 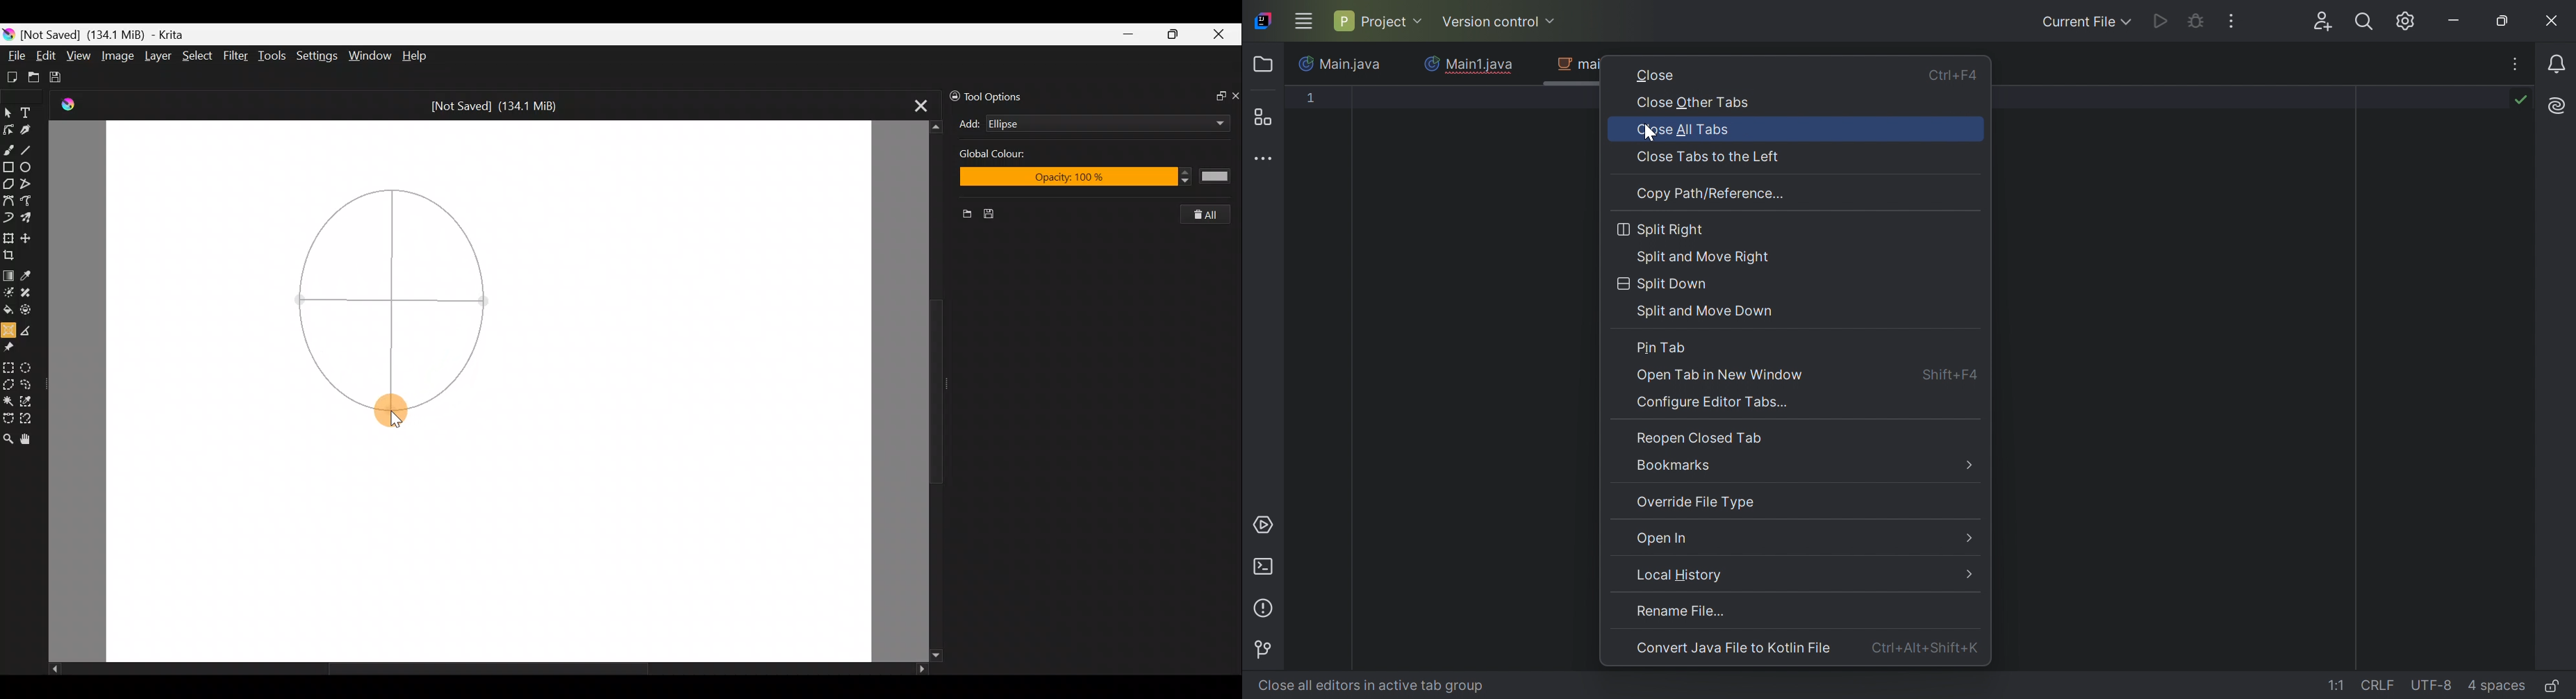 What do you see at coordinates (920, 390) in the screenshot?
I see `Scroll bar` at bounding box center [920, 390].